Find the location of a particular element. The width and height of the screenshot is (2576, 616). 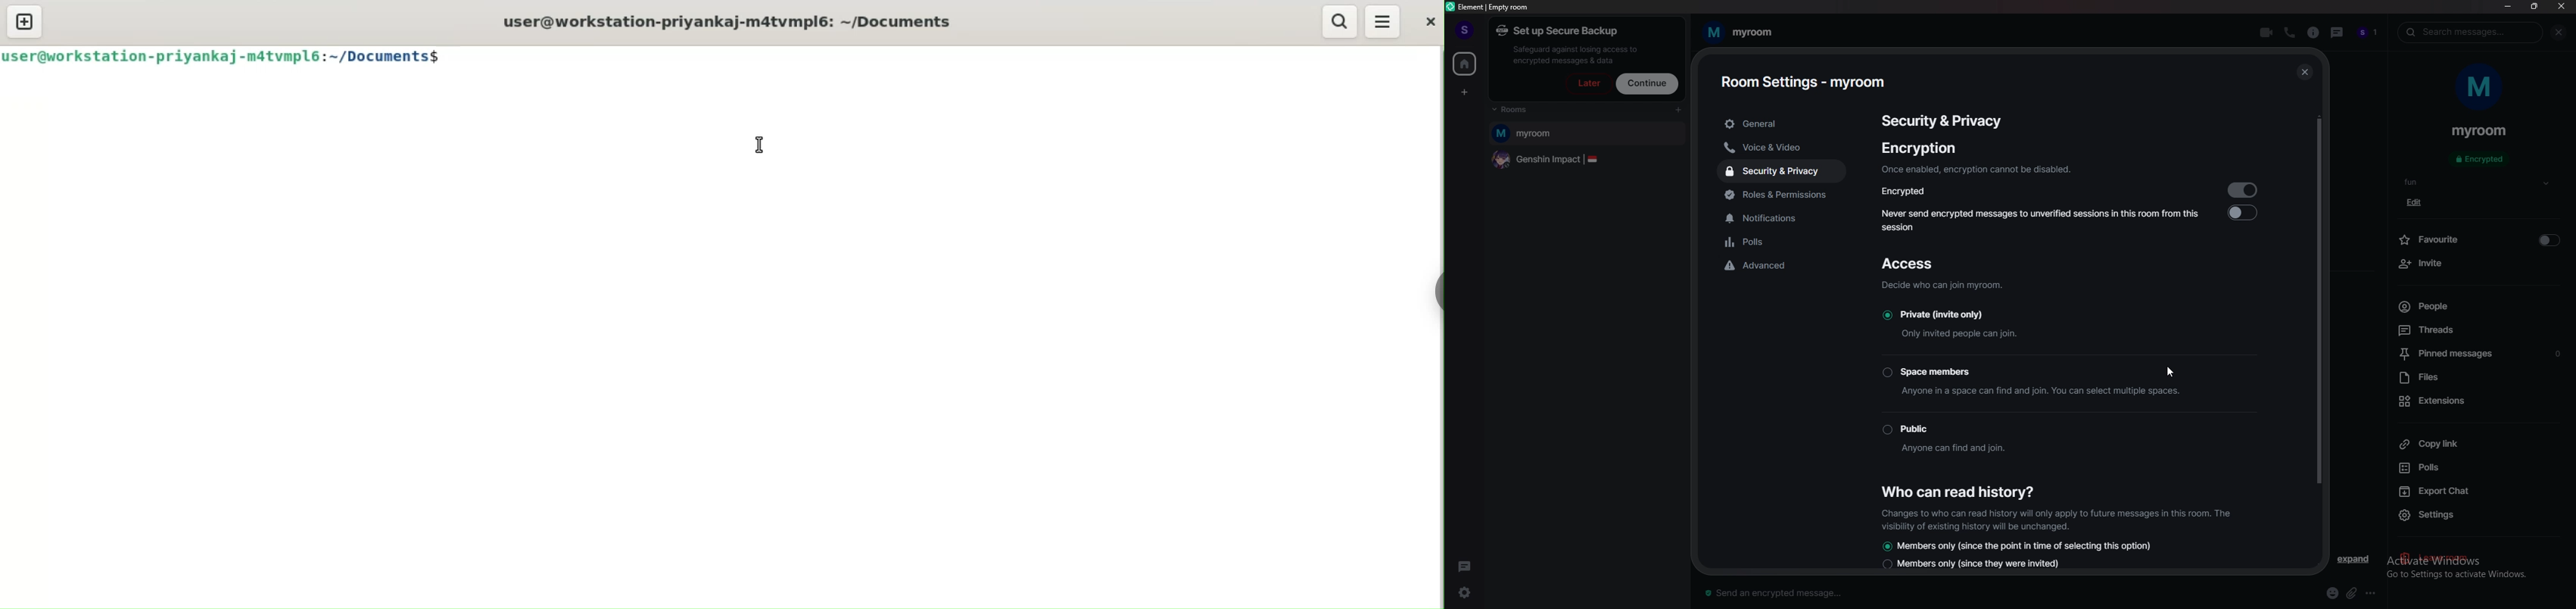

expand is located at coordinates (2355, 559).